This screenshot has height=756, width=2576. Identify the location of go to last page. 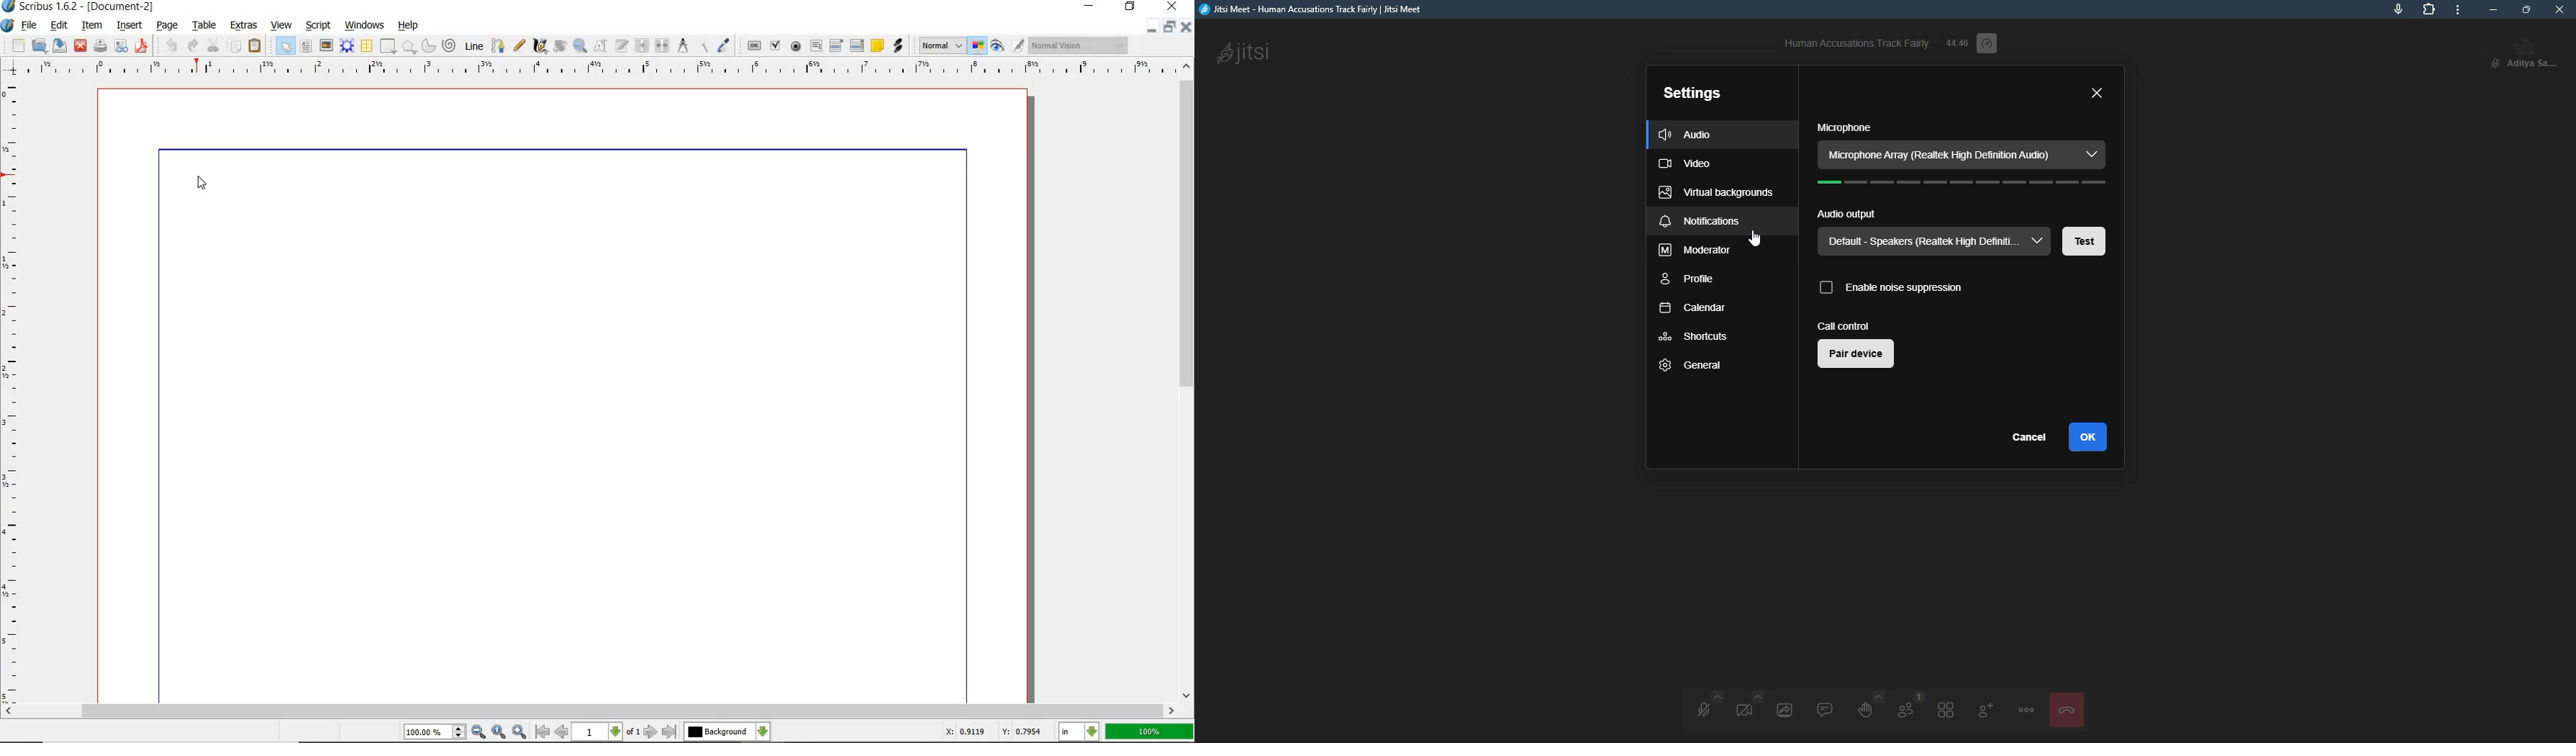
(669, 732).